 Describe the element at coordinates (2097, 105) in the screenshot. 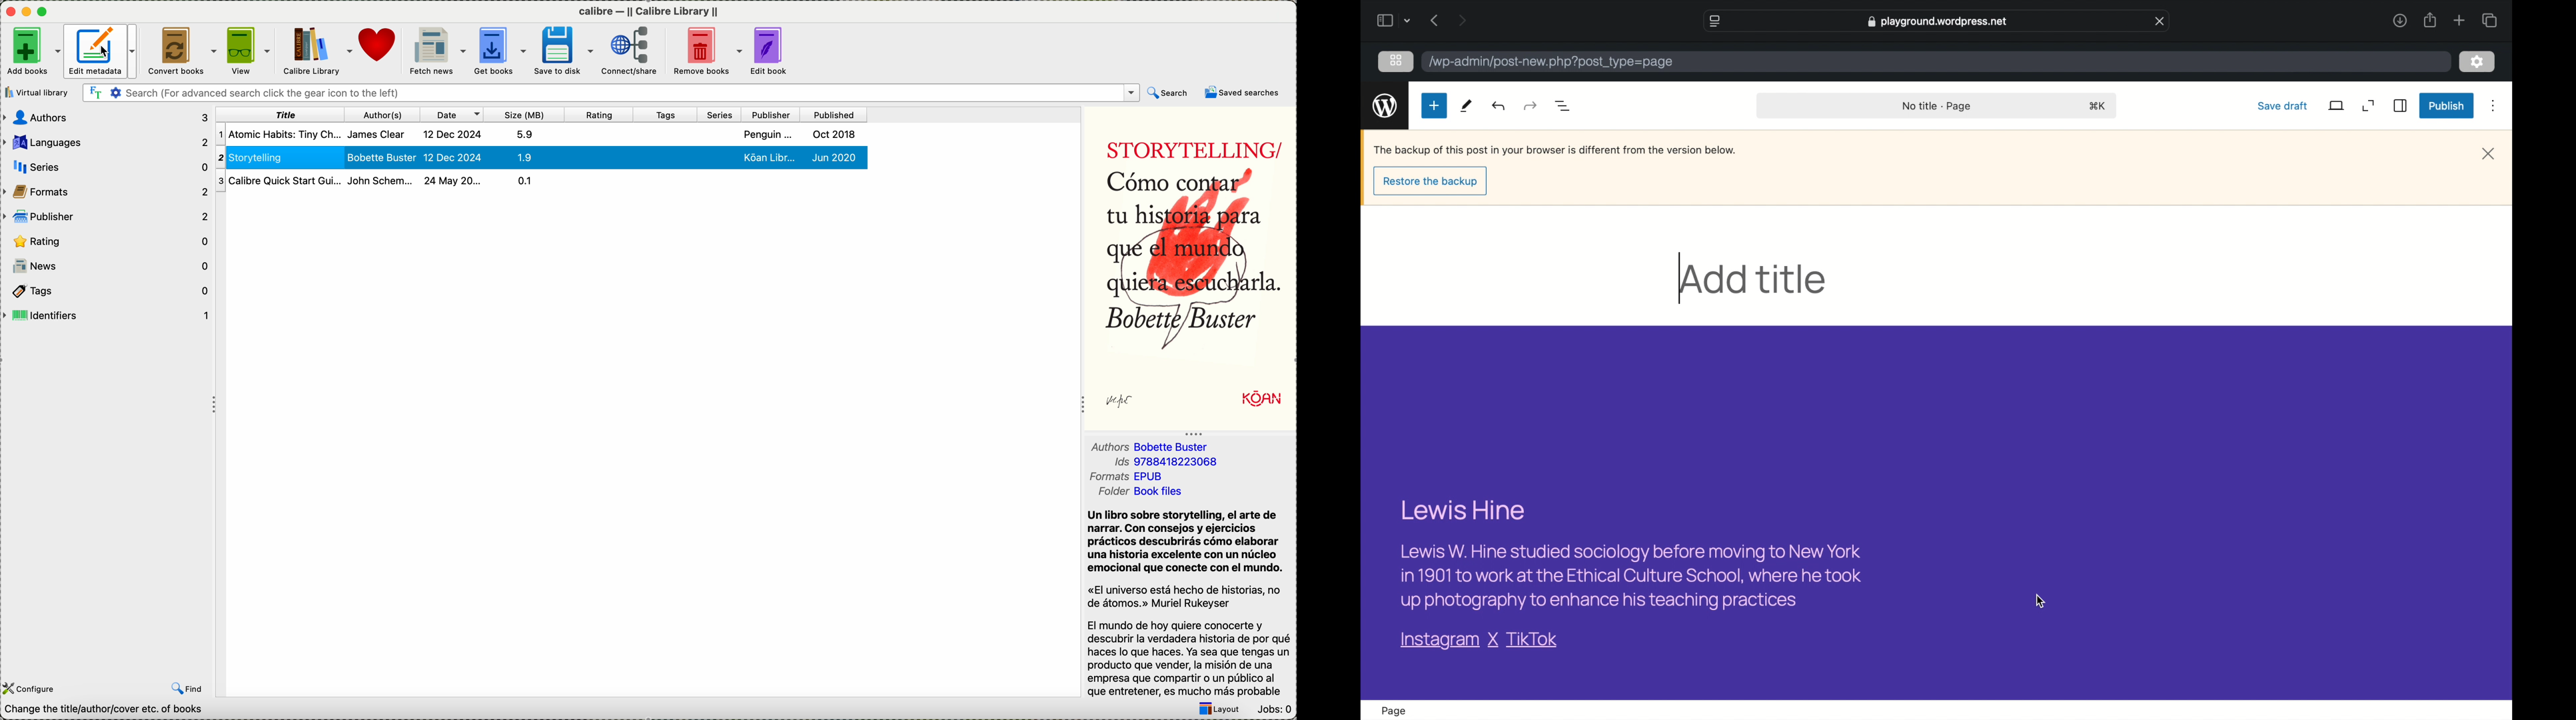

I see `shortcut` at that location.